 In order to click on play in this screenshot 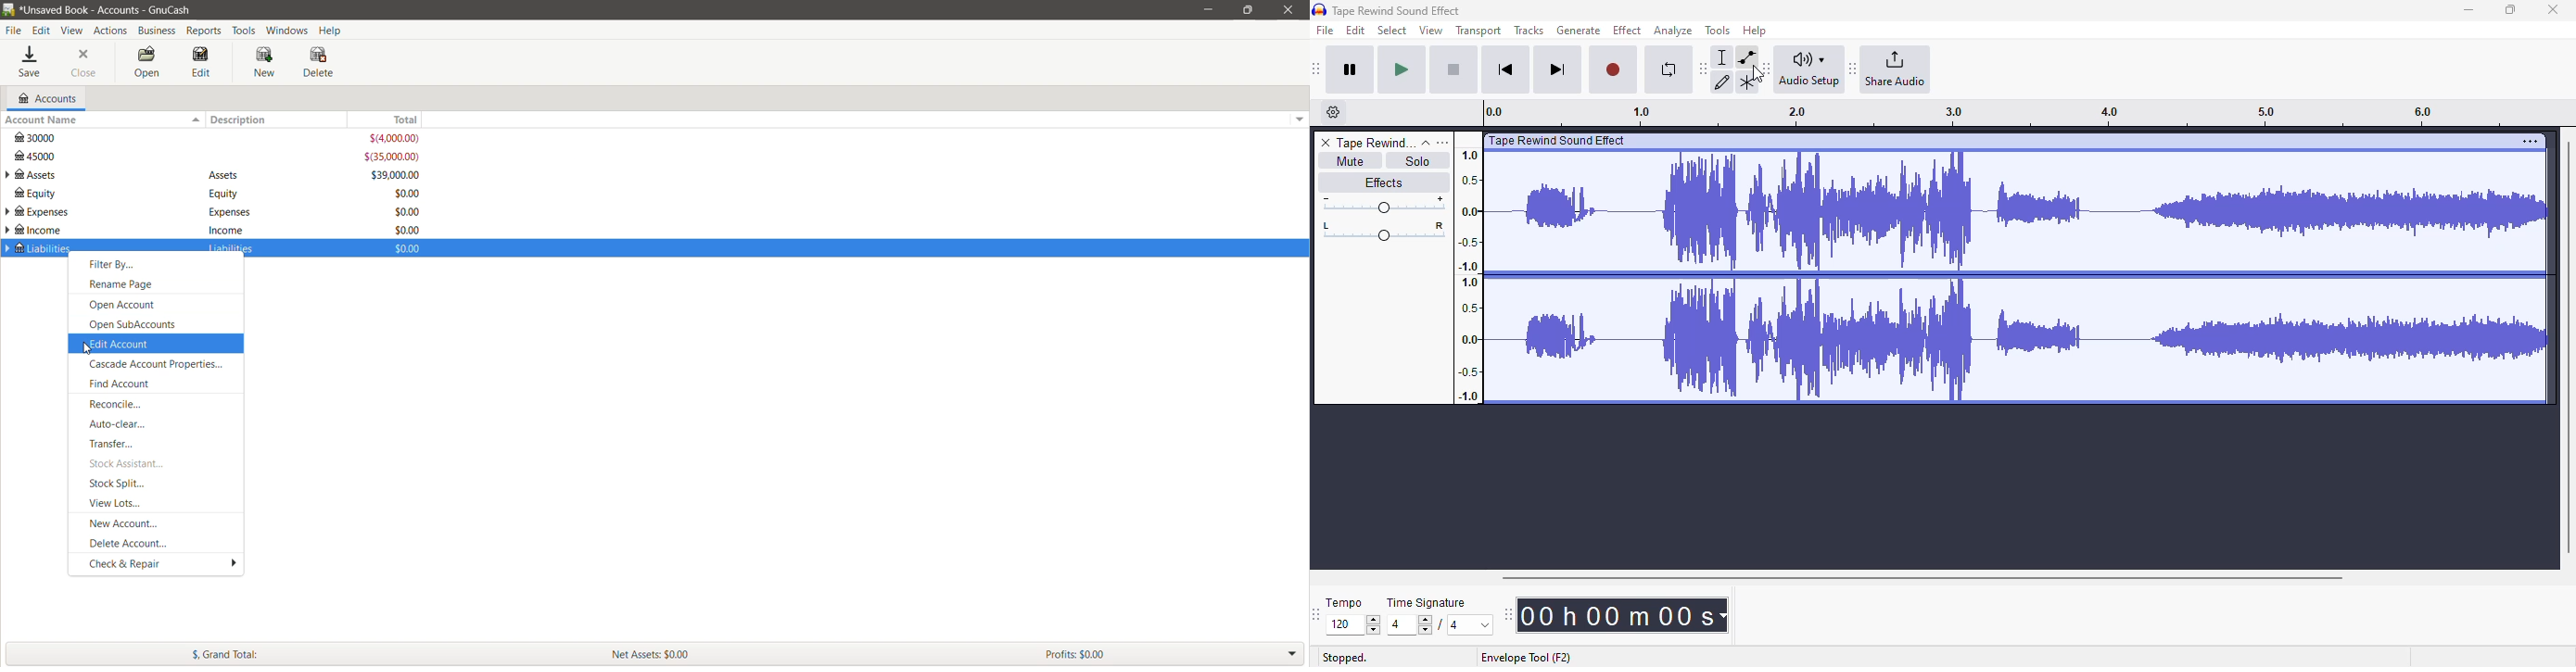, I will do `click(1402, 70)`.